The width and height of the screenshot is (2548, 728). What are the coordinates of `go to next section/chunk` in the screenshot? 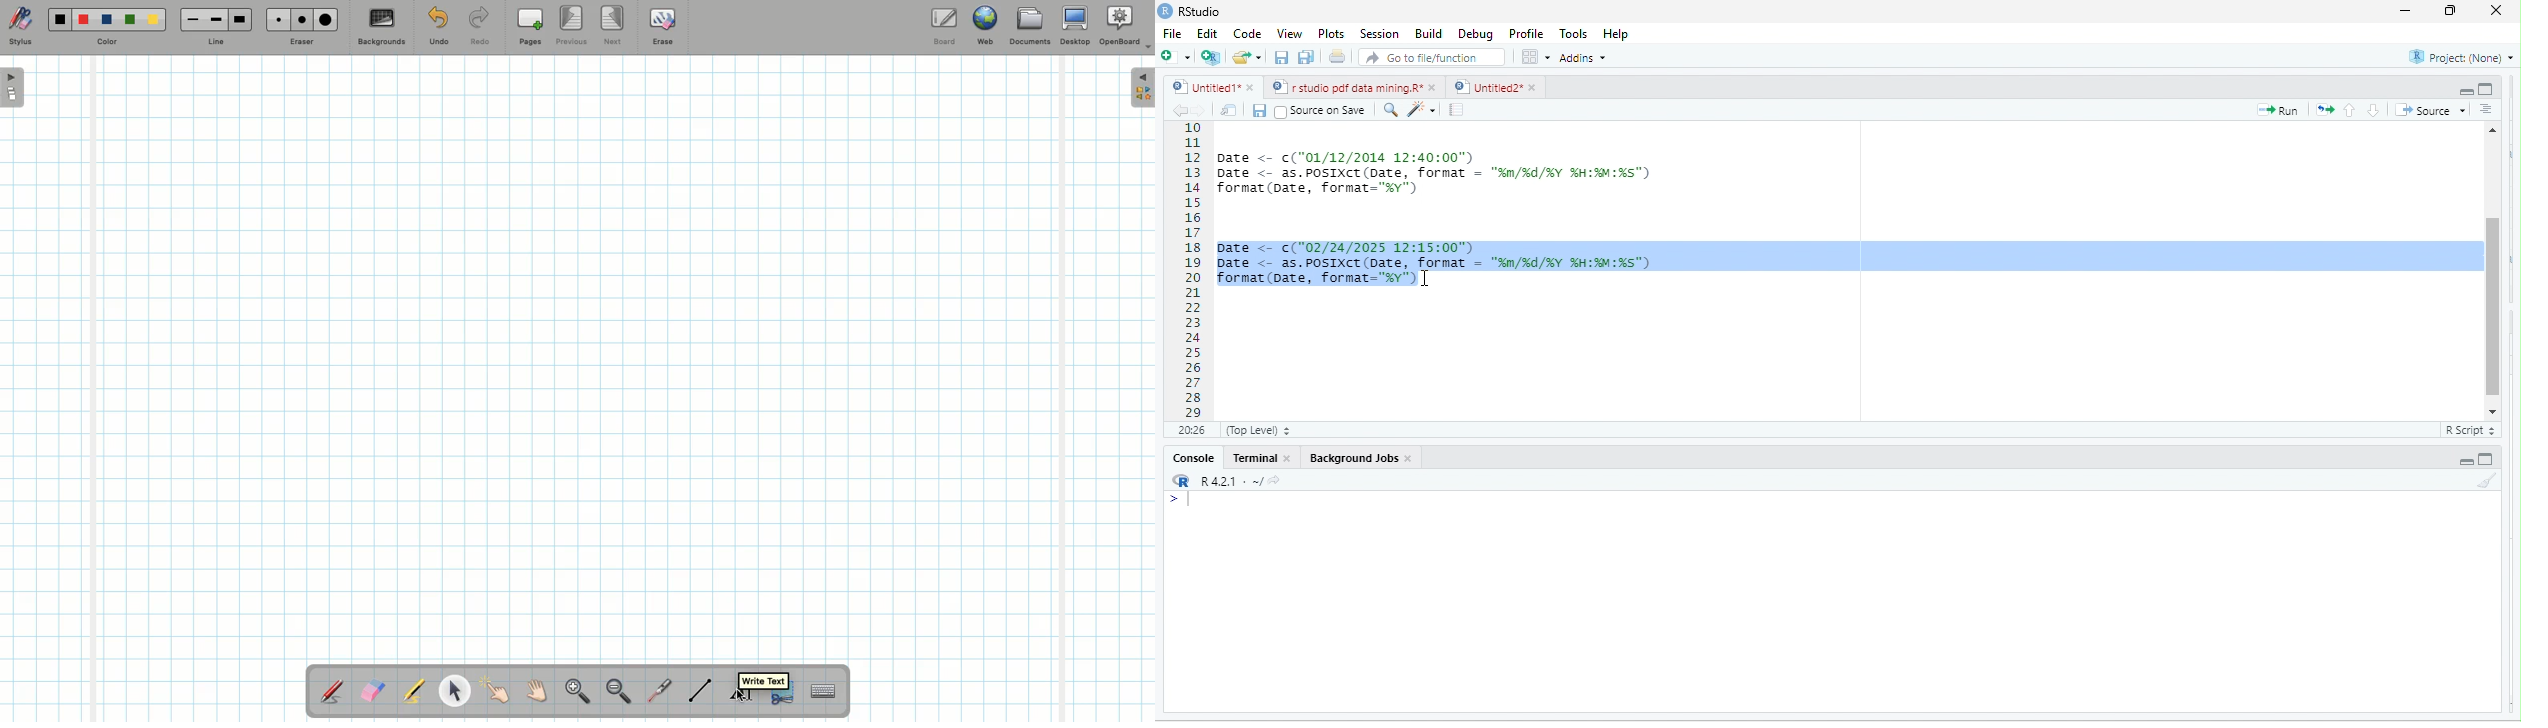 It's located at (2374, 110).